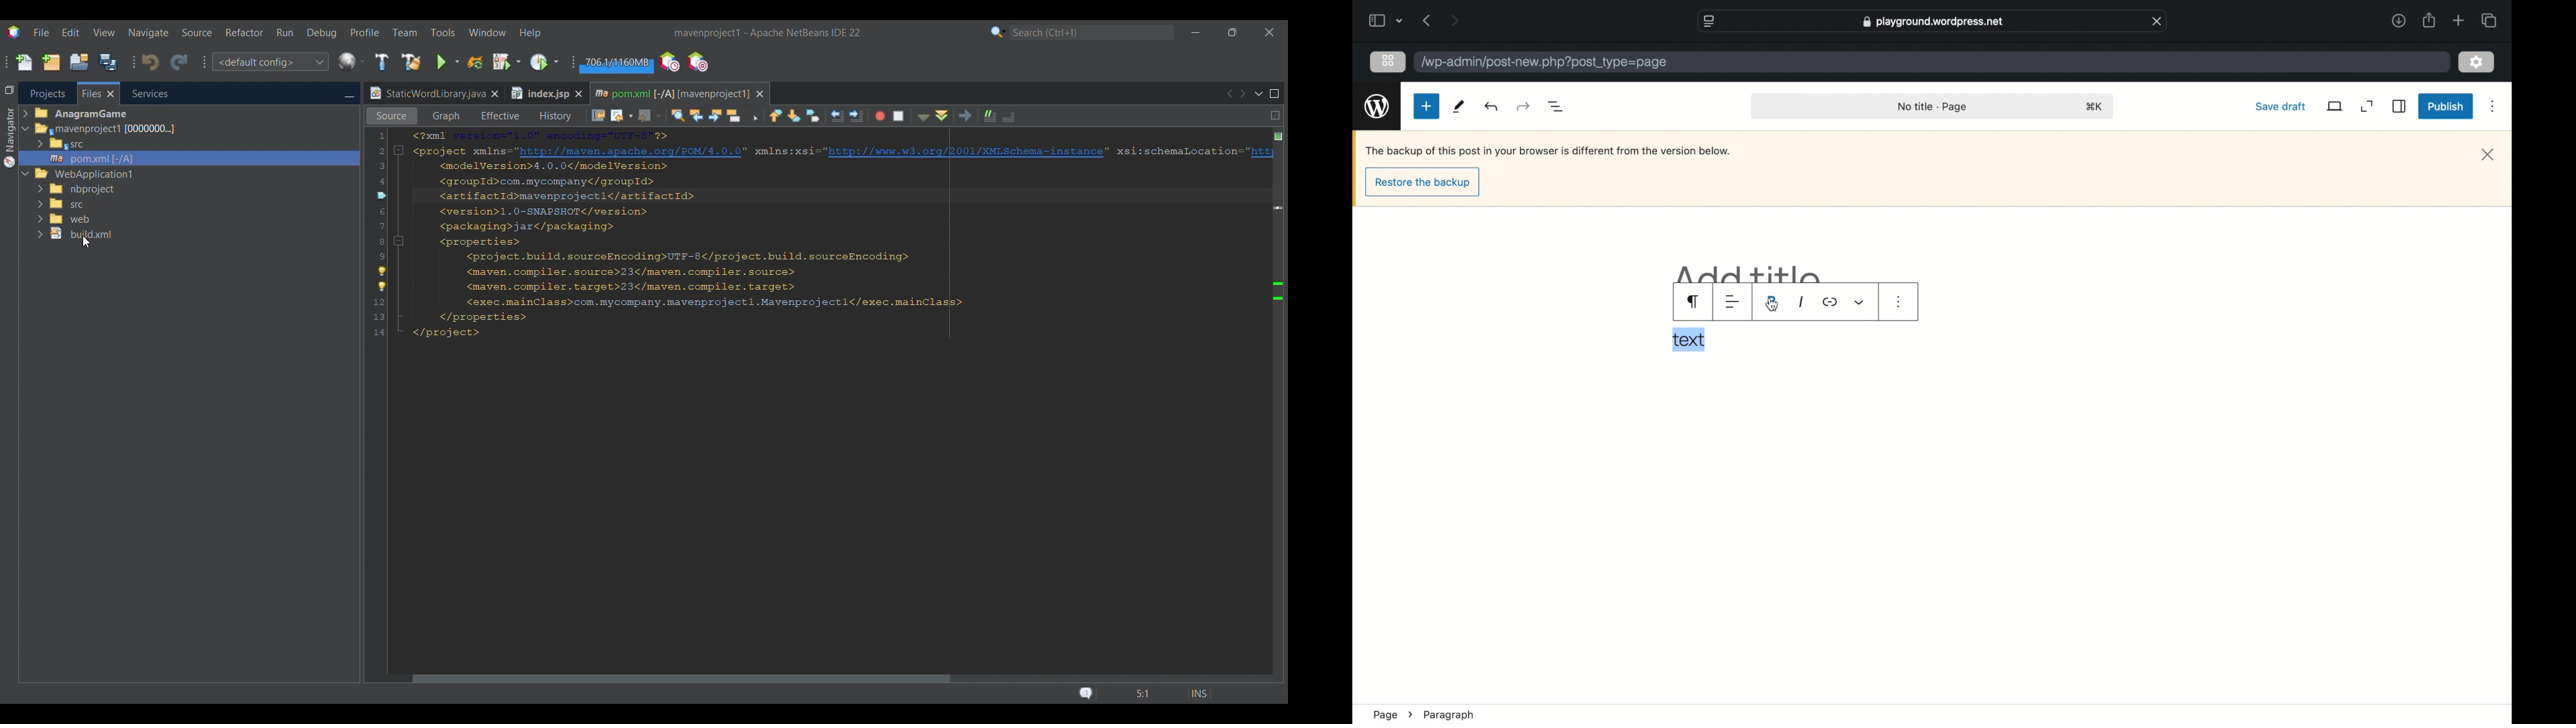  I want to click on Tools menu, so click(443, 32).